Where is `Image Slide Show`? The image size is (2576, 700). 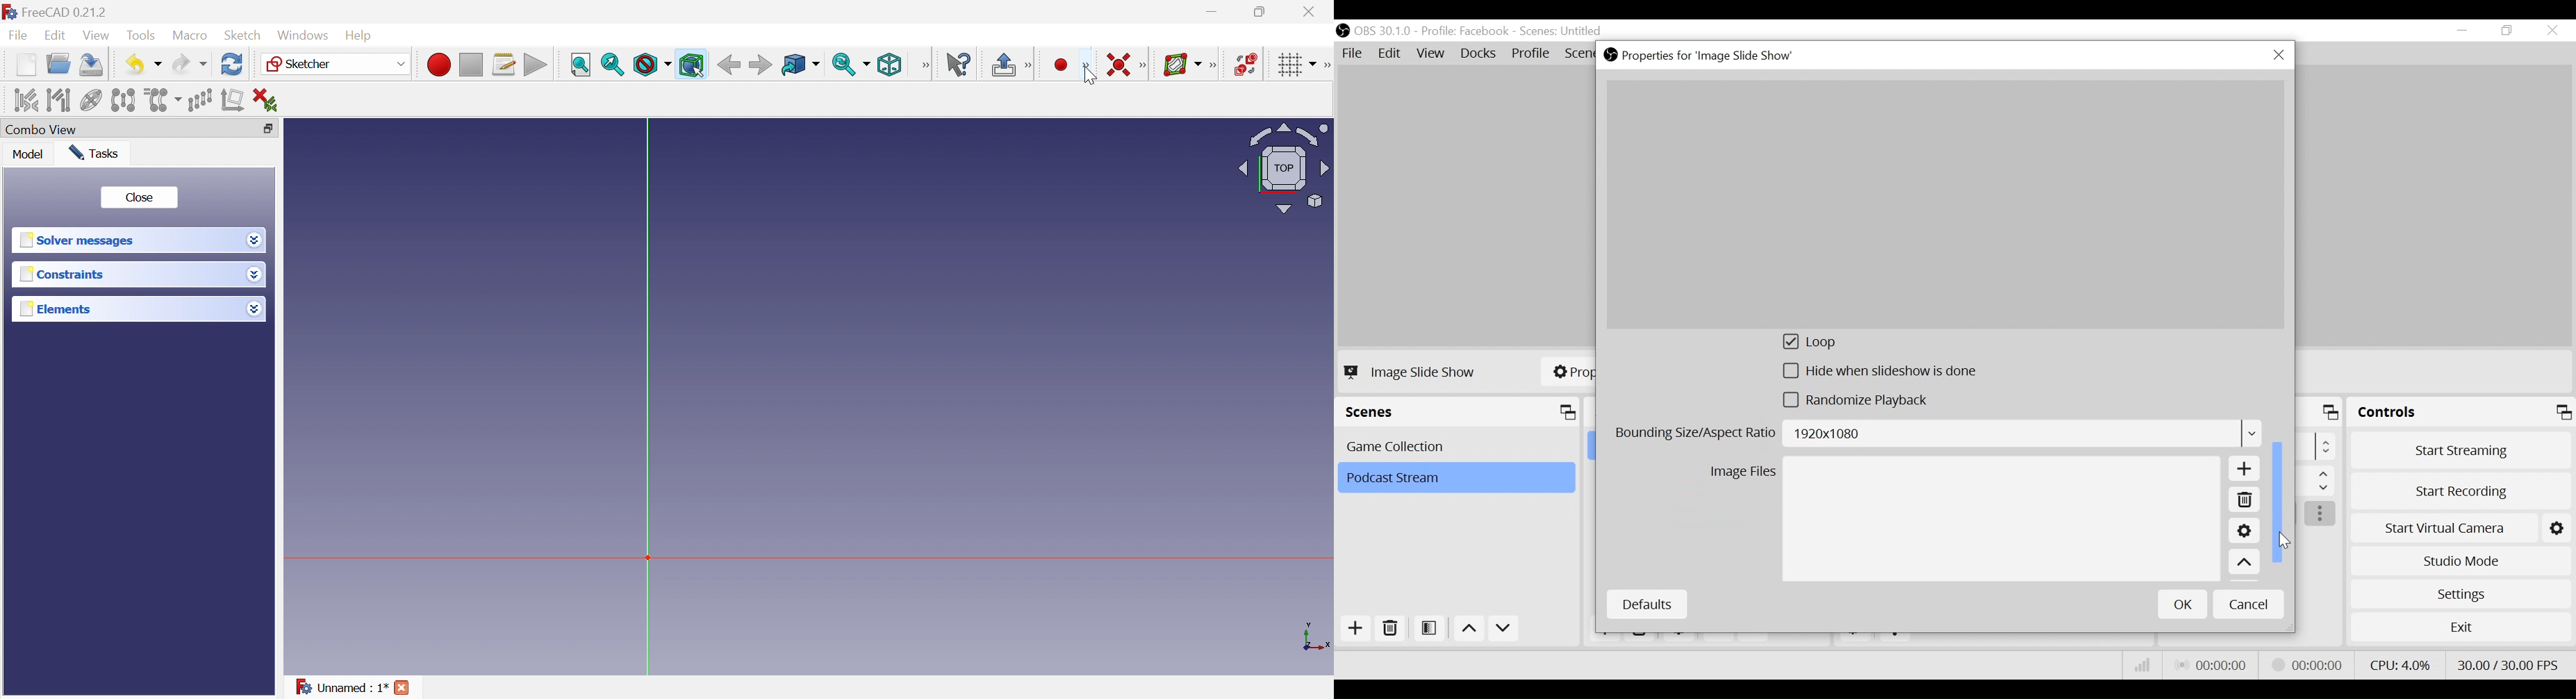 Image Slide Show is located at coordinates (1413, 372).